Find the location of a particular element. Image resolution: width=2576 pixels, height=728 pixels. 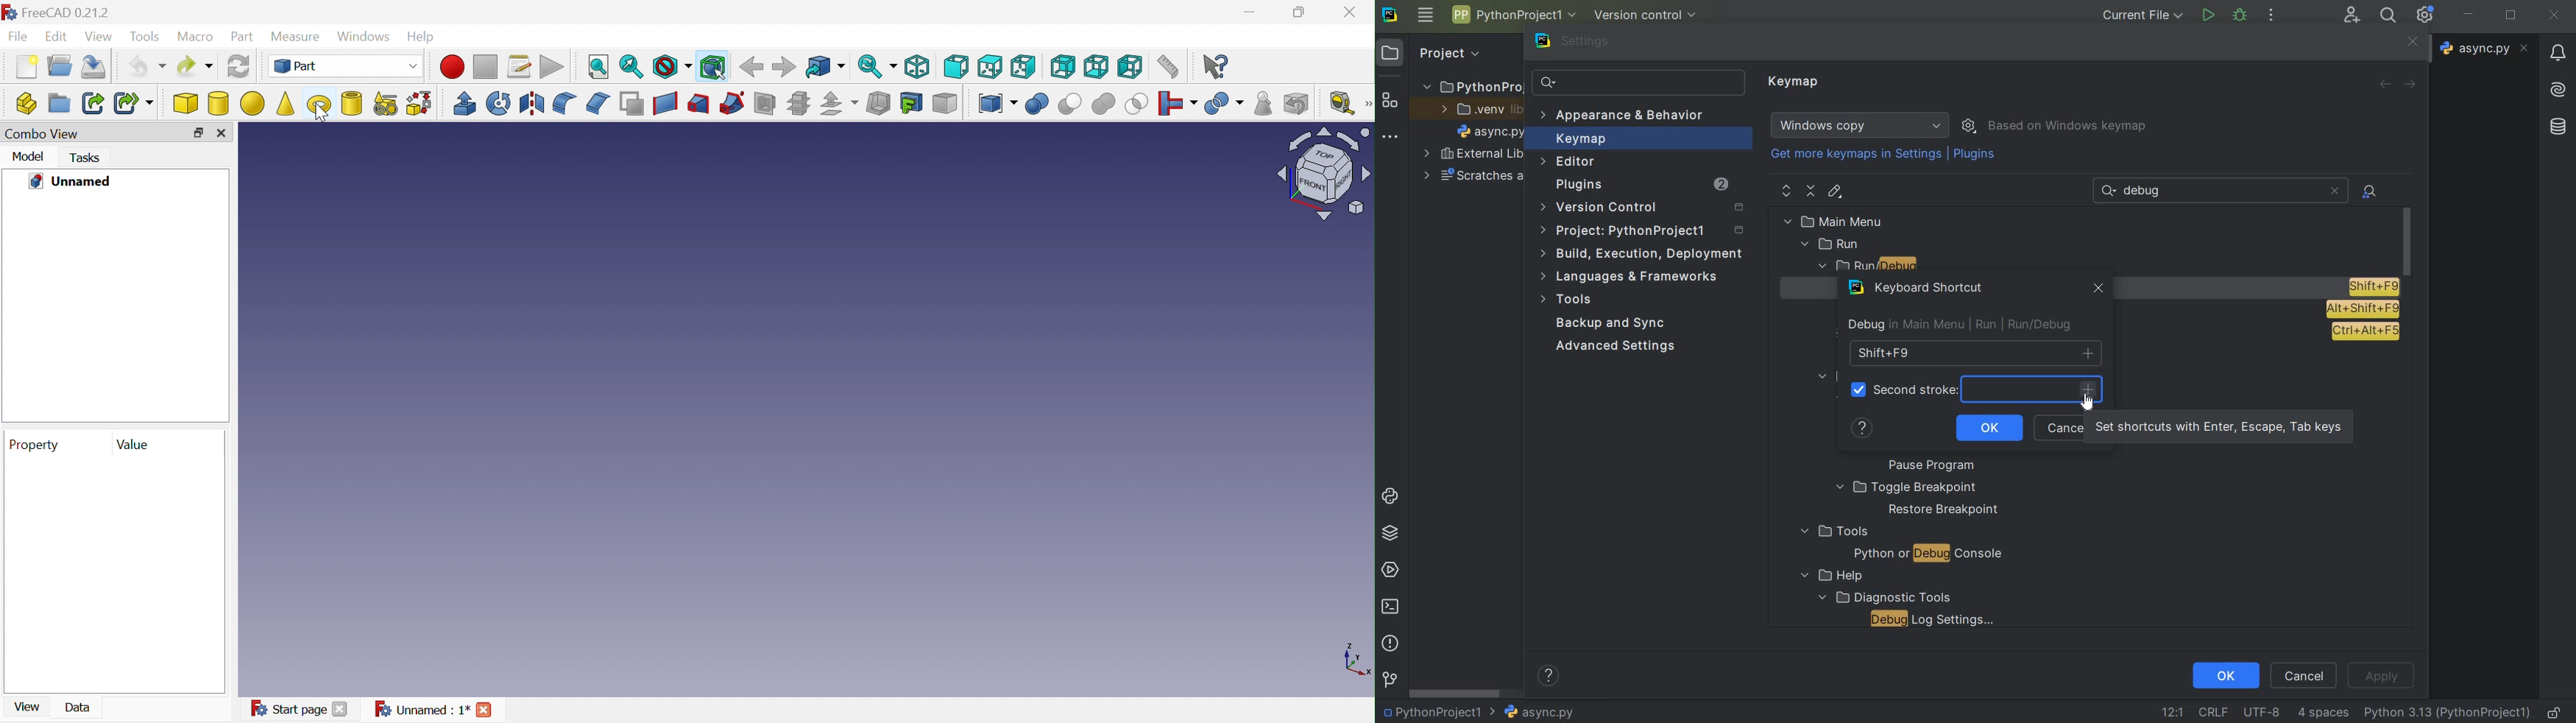

Data is located at coordinates (78, 707).